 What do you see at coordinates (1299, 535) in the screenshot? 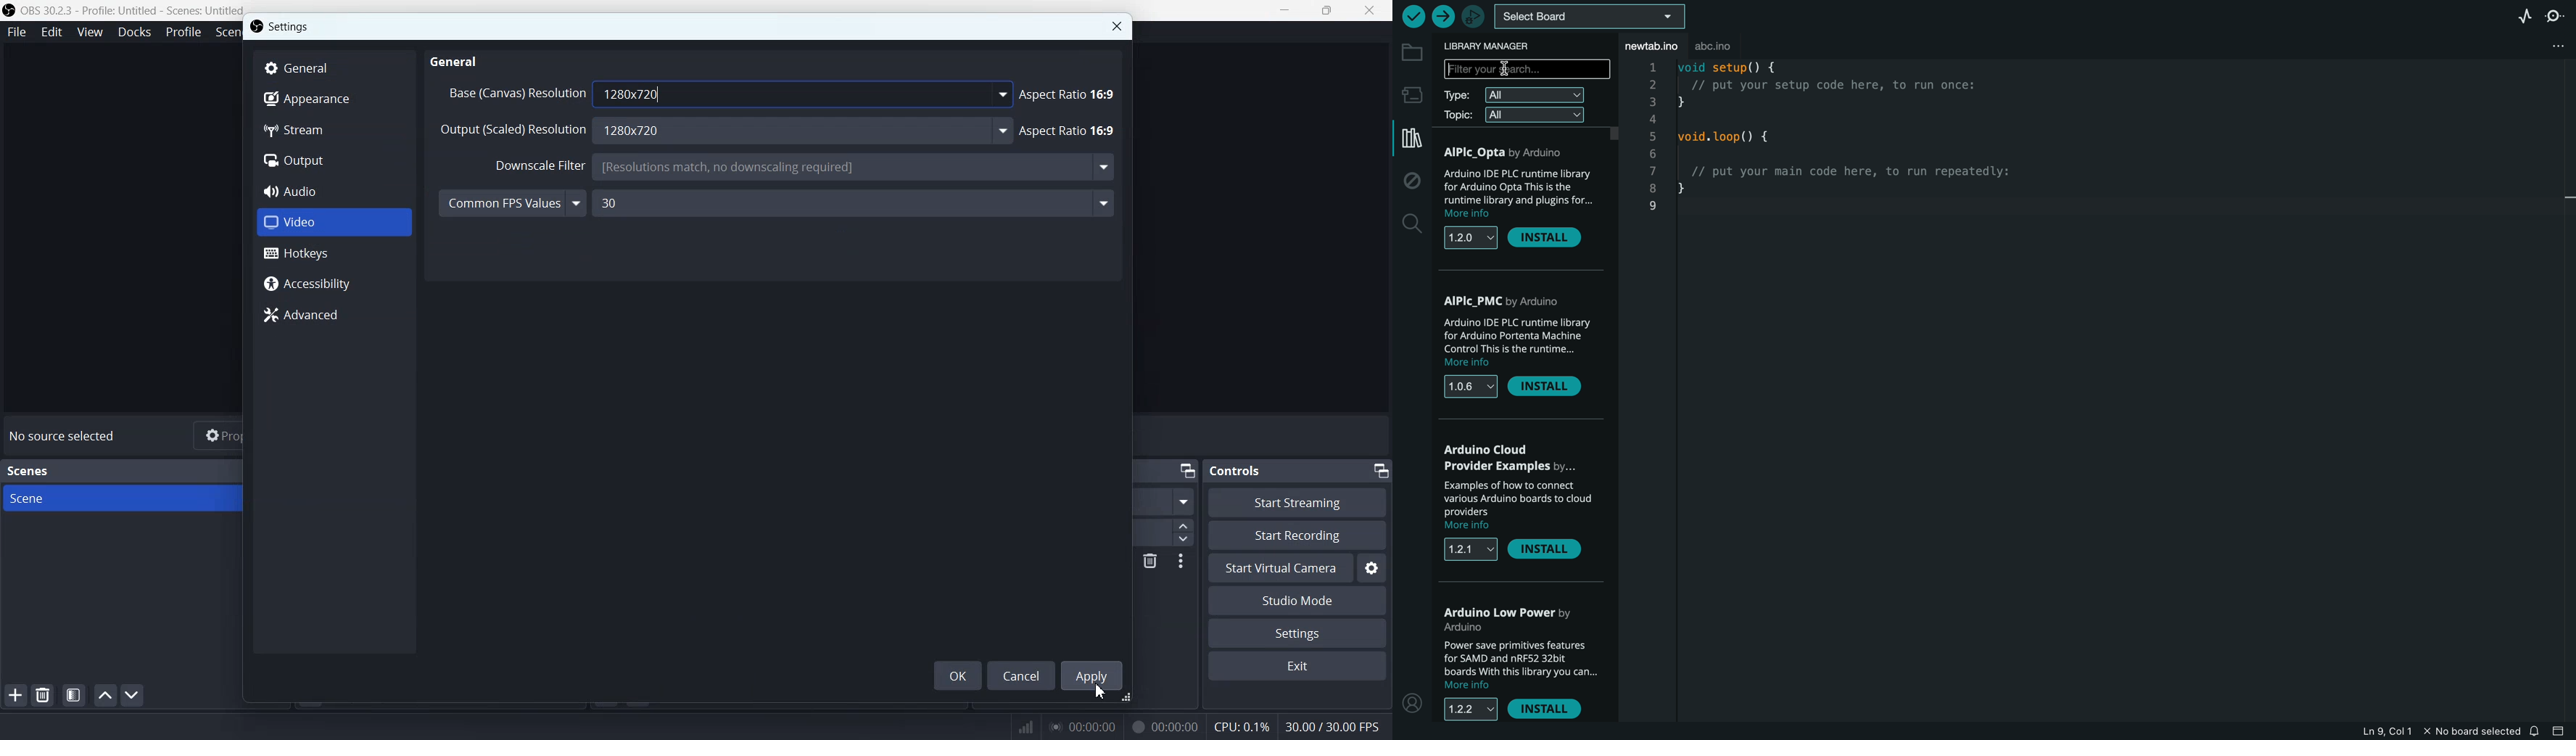
I see `Start Recording` at bounding box center [1299, 535].